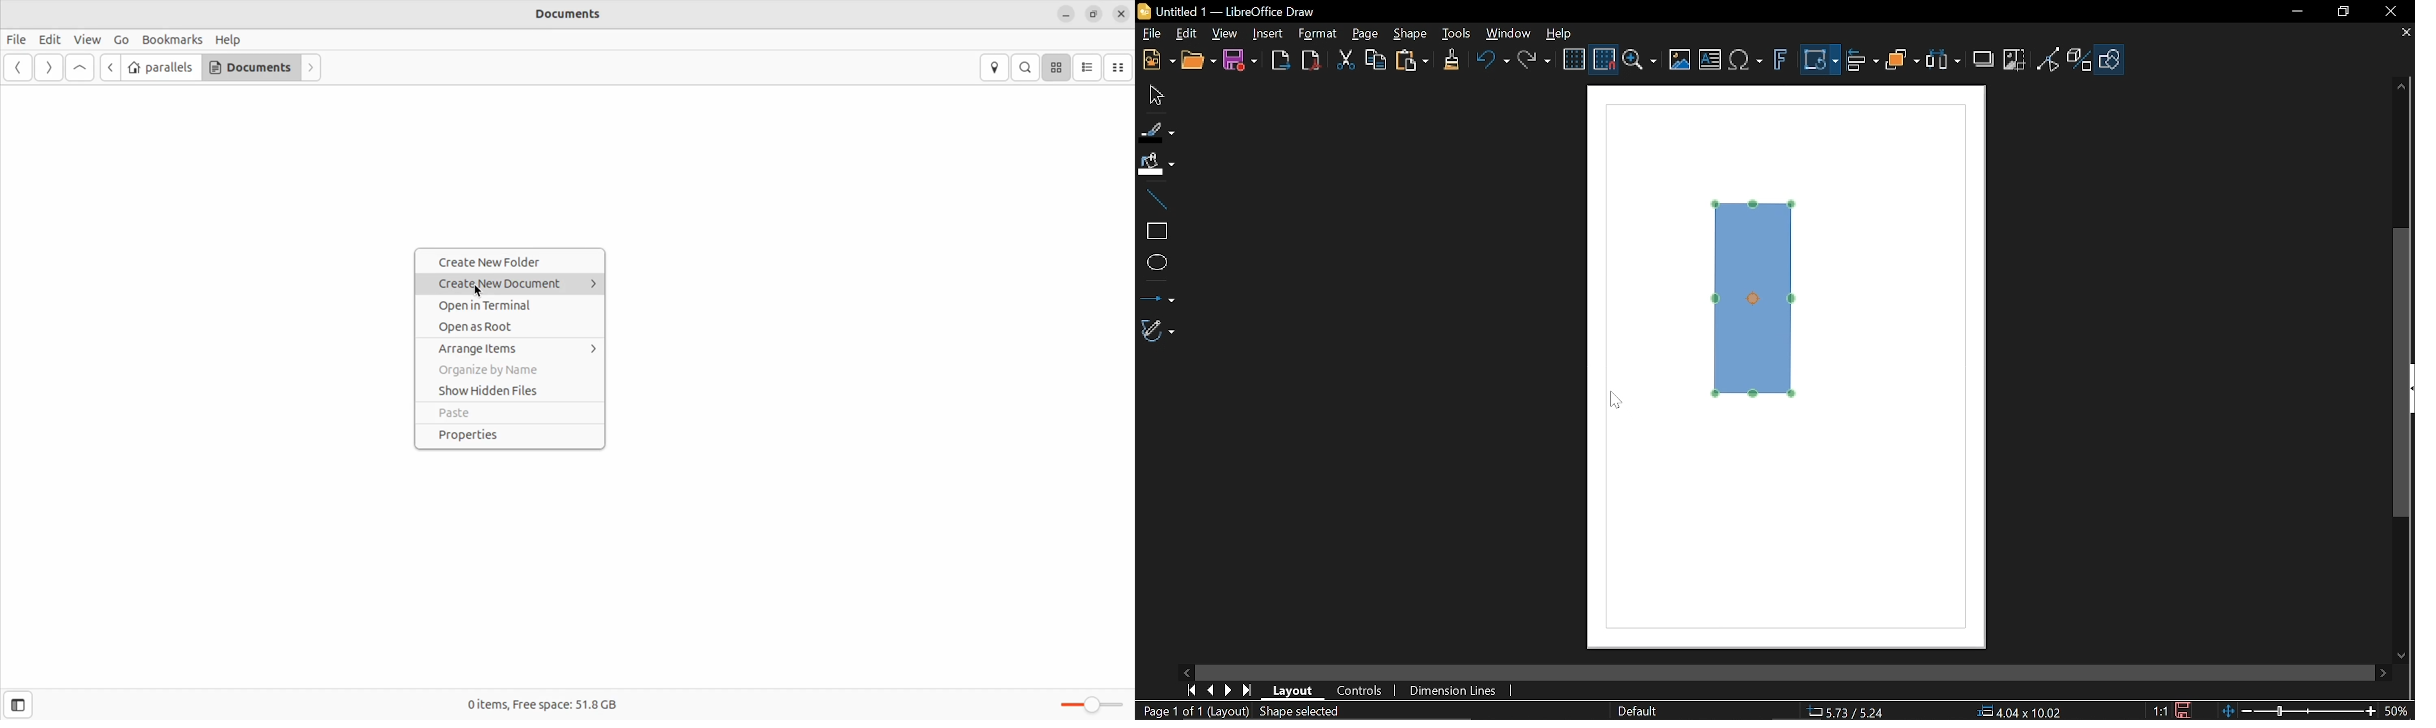 Image resolution: width=2436 pixels, height=728 pixels. What do you see at coordinates (515, 282) in the screenshot?
I see `Create New Document` at bounding box center [515, 282].